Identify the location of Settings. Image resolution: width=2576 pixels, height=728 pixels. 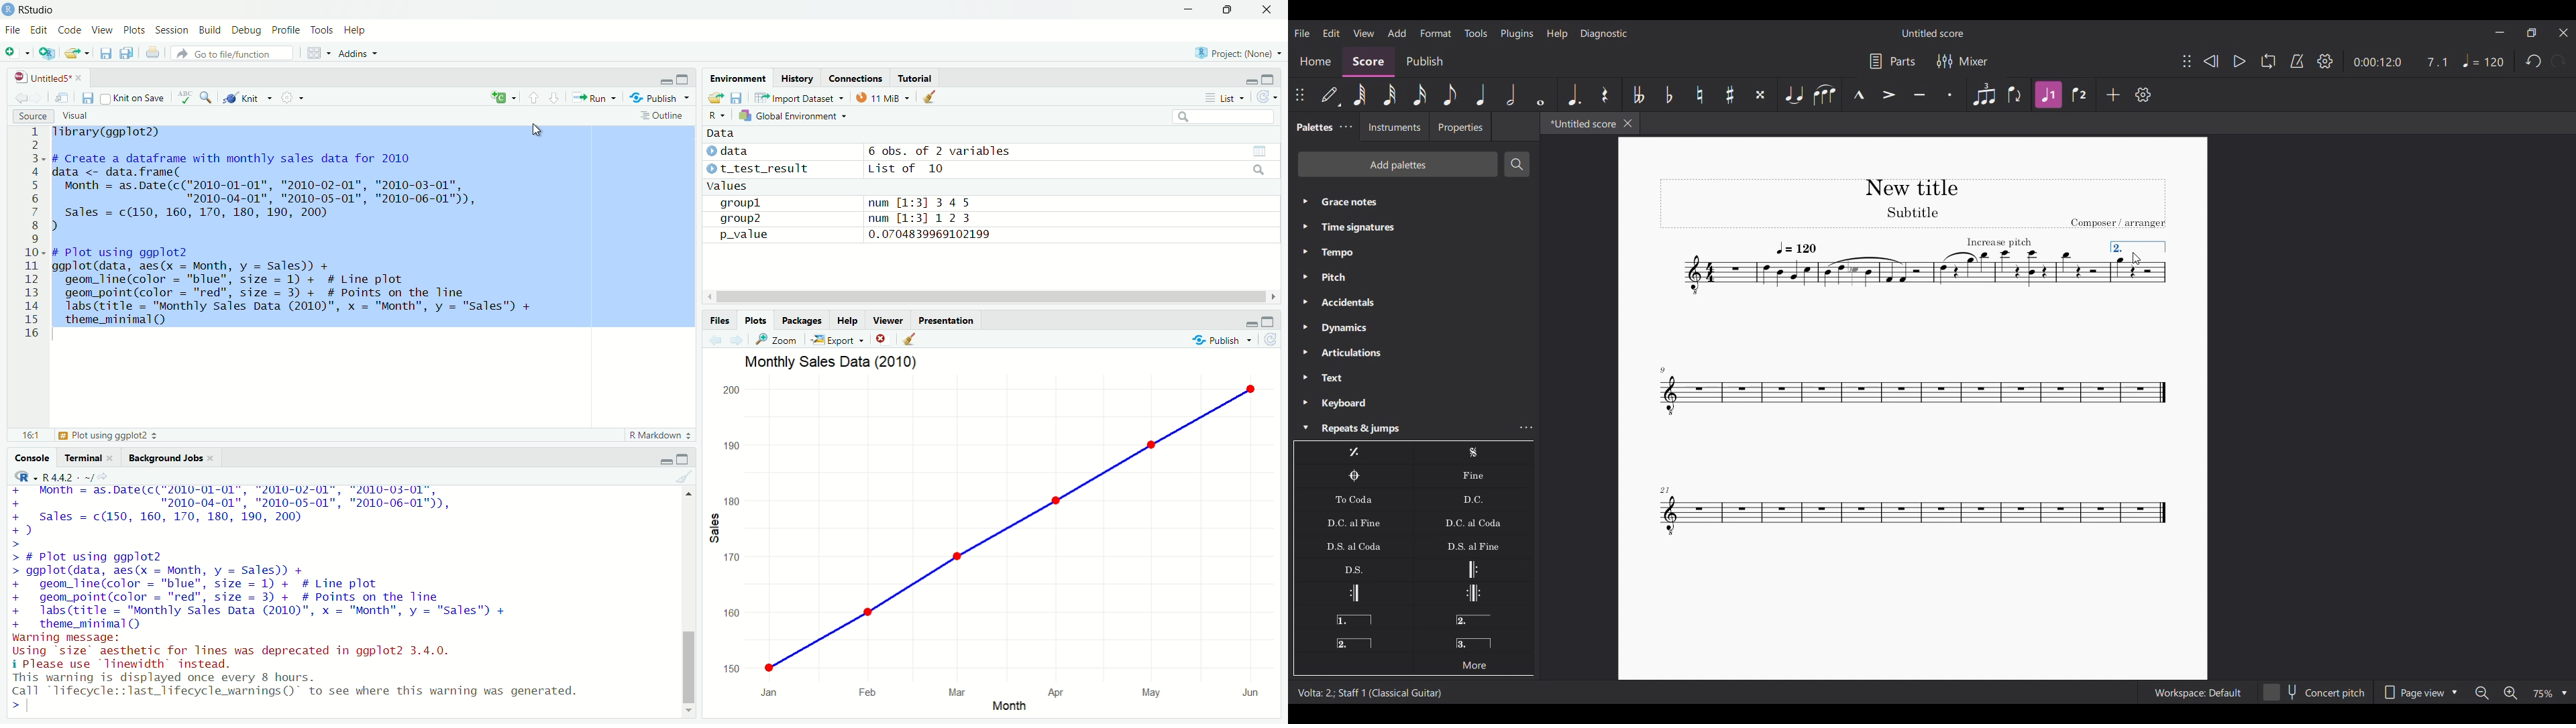
(2143, 95).